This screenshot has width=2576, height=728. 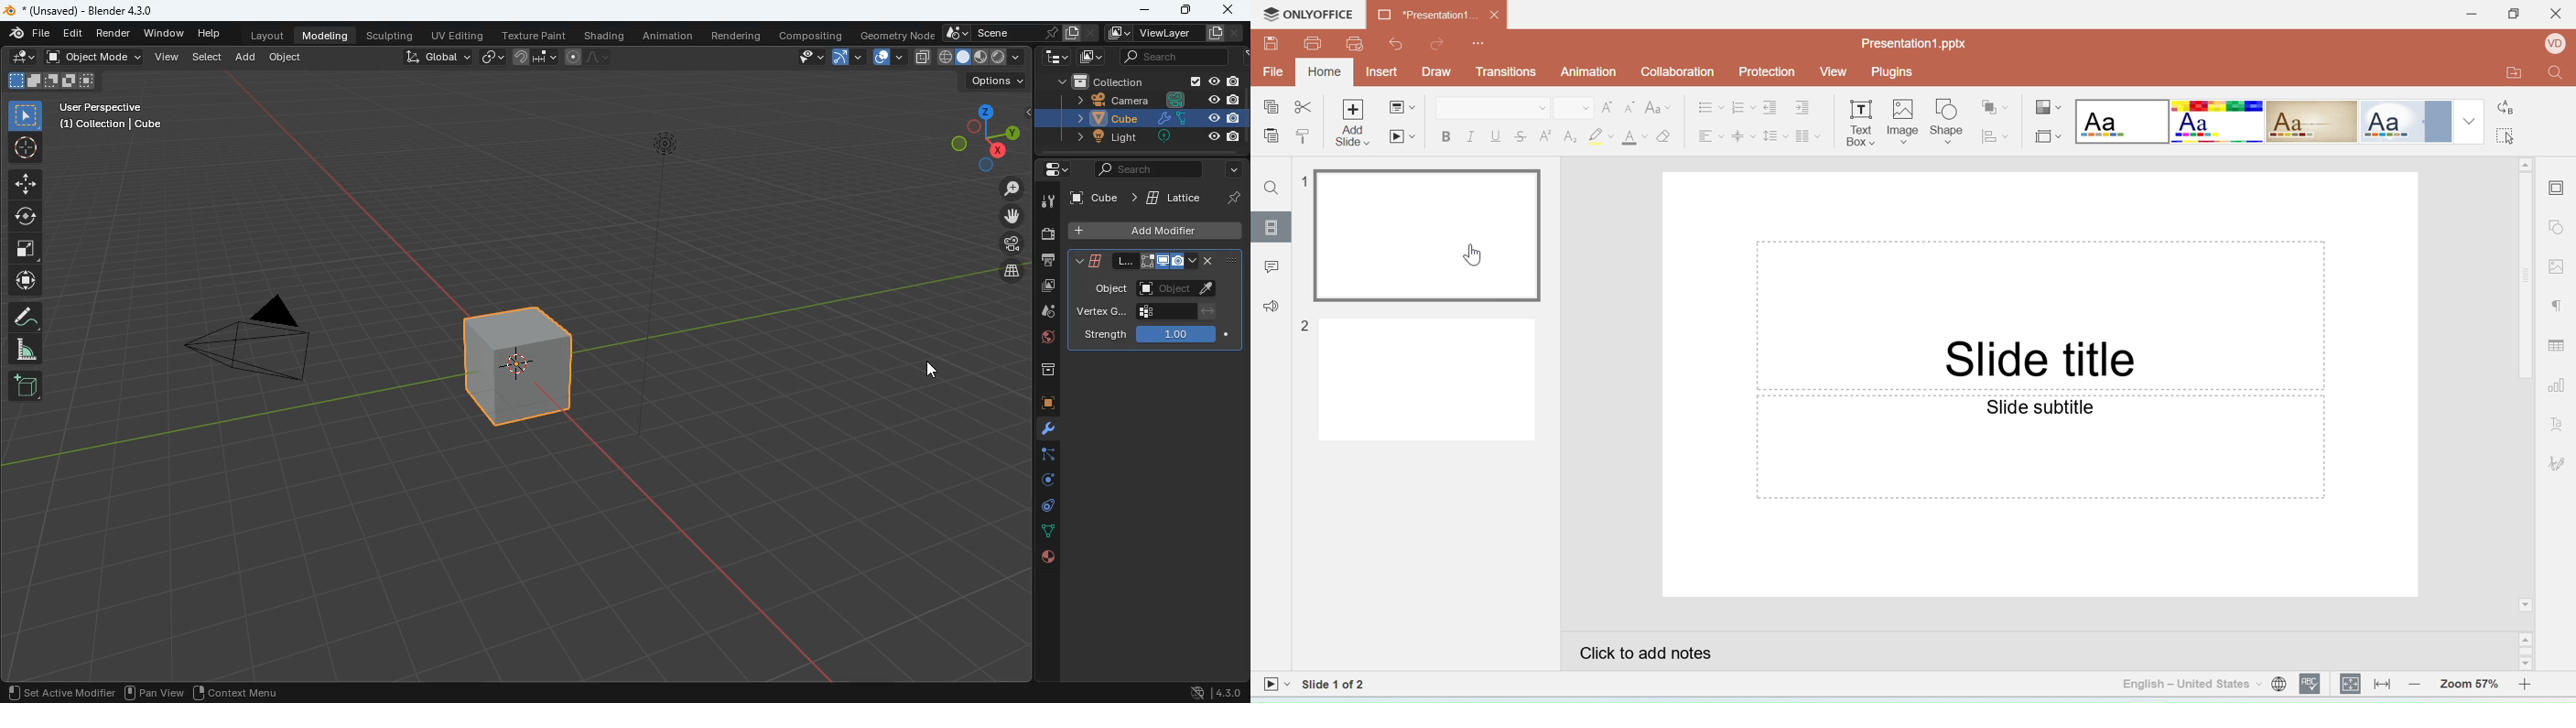 What do you see at coordinates (1522, 135) in the screenshot?
I see `Strikethrough` at bounding box center [1522, 135].